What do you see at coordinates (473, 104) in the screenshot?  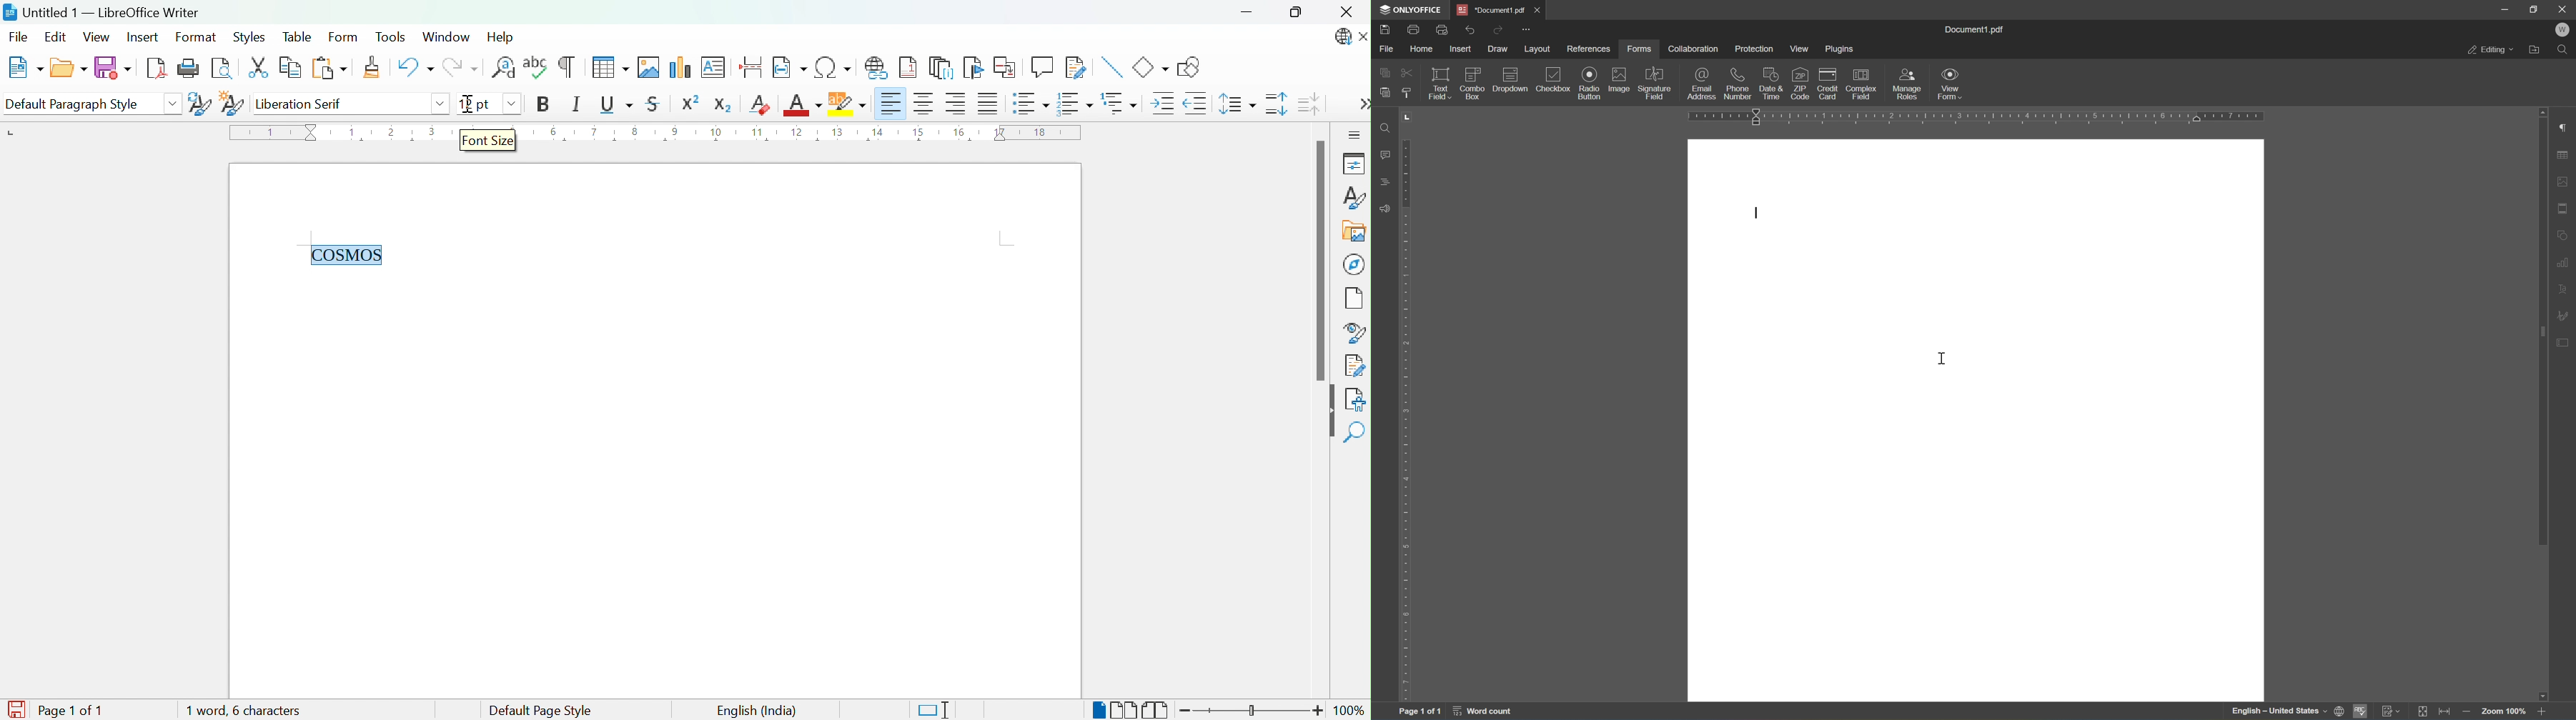 I see `12 pt` at bounding box center [473, 104].